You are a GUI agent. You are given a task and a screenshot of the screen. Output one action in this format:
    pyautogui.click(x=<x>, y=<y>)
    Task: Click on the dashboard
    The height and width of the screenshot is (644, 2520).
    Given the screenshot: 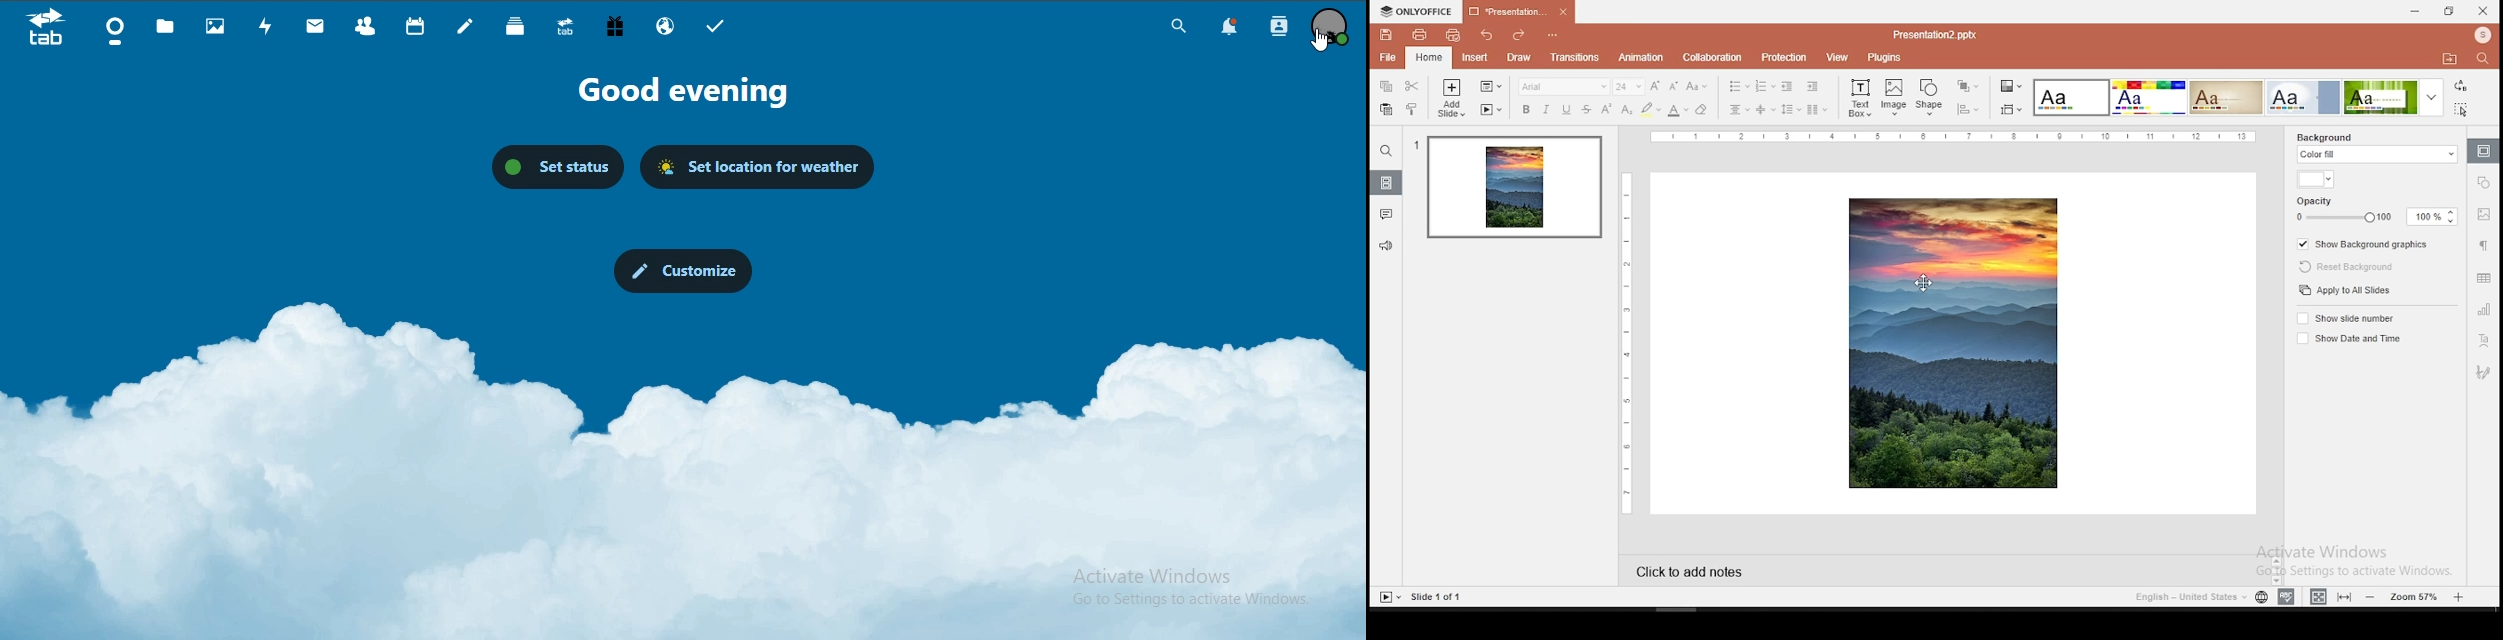 What is the action you would take?
    pyautogui.click(x=118, y=29)
    